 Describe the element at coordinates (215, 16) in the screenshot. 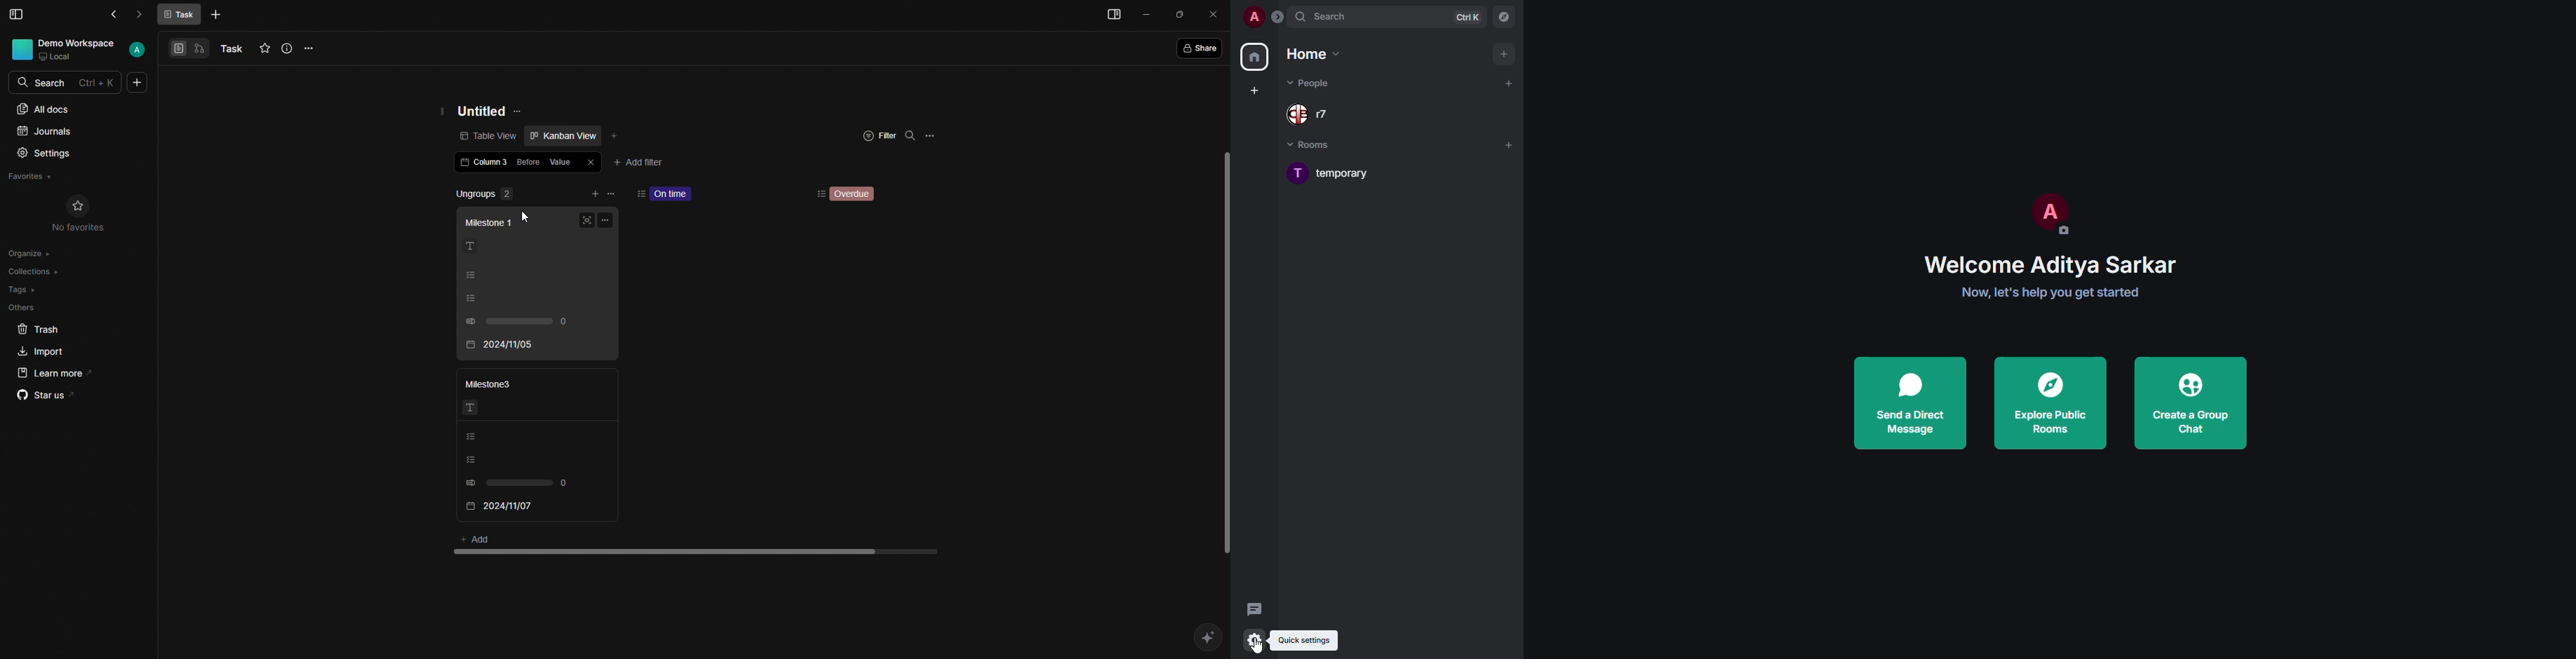

I see `More` at that location.